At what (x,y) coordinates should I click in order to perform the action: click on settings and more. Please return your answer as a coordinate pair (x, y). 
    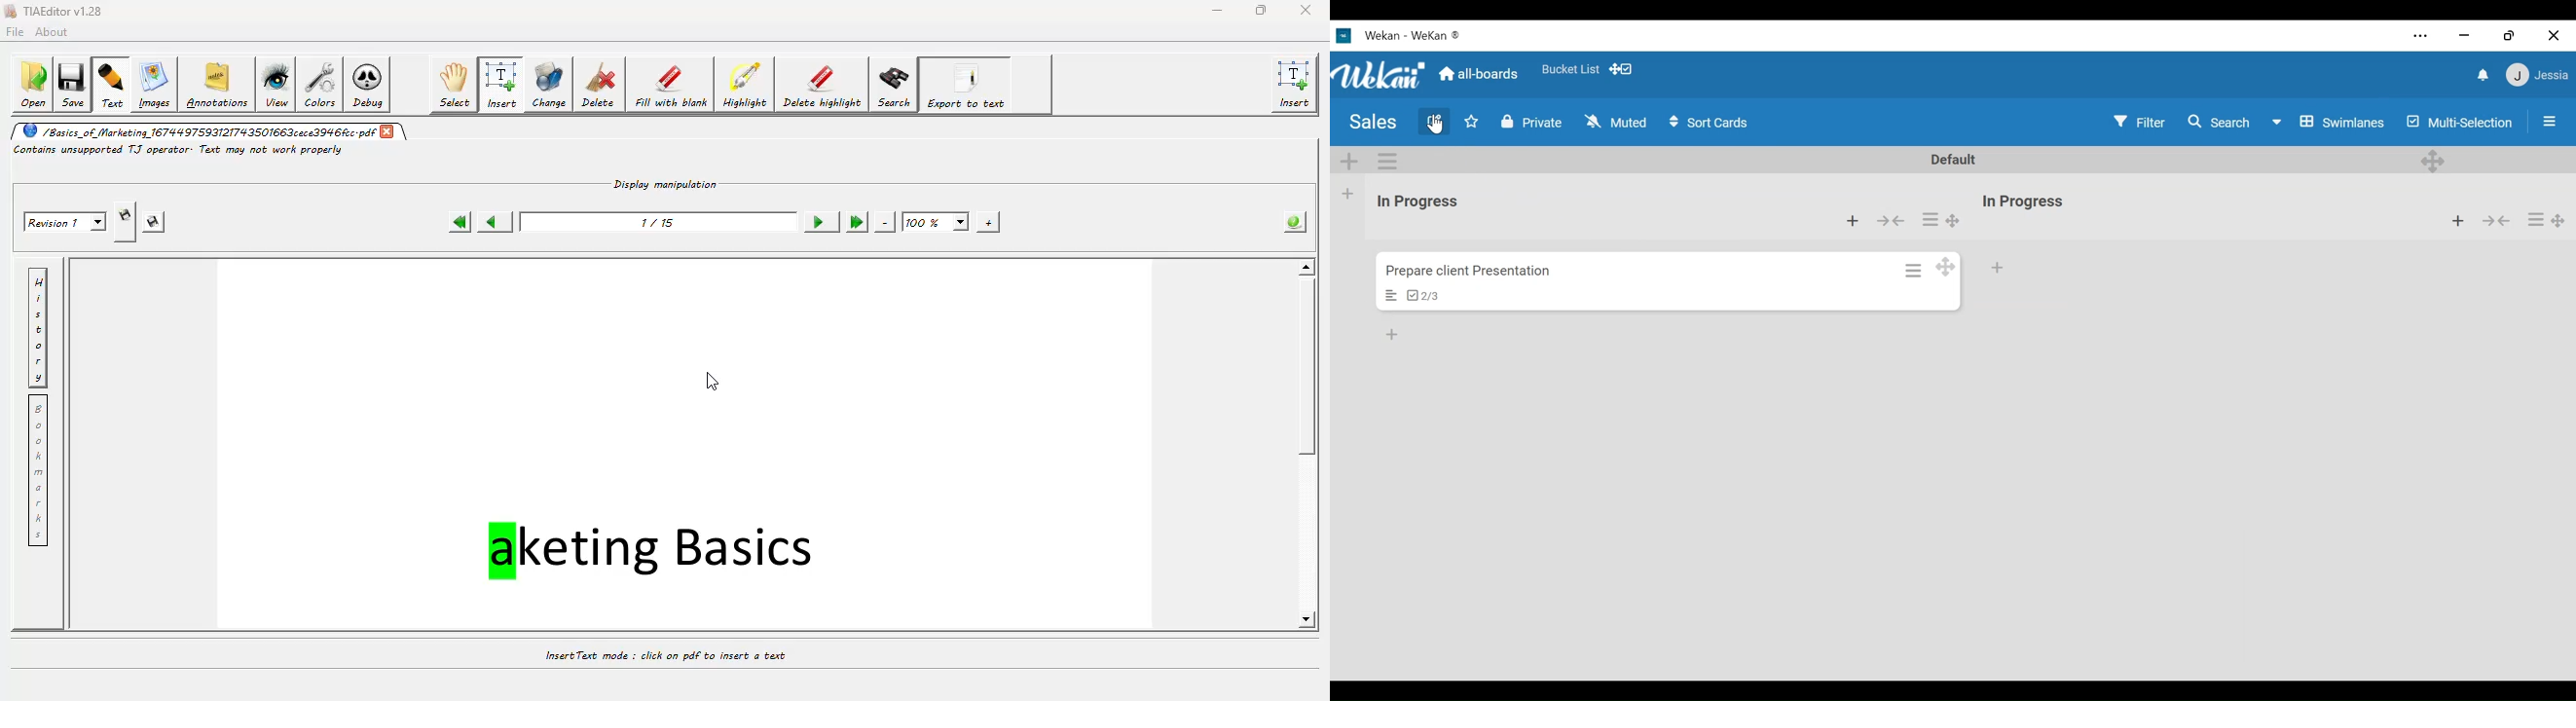
    Looking at the image, I should click on (2419, 36).